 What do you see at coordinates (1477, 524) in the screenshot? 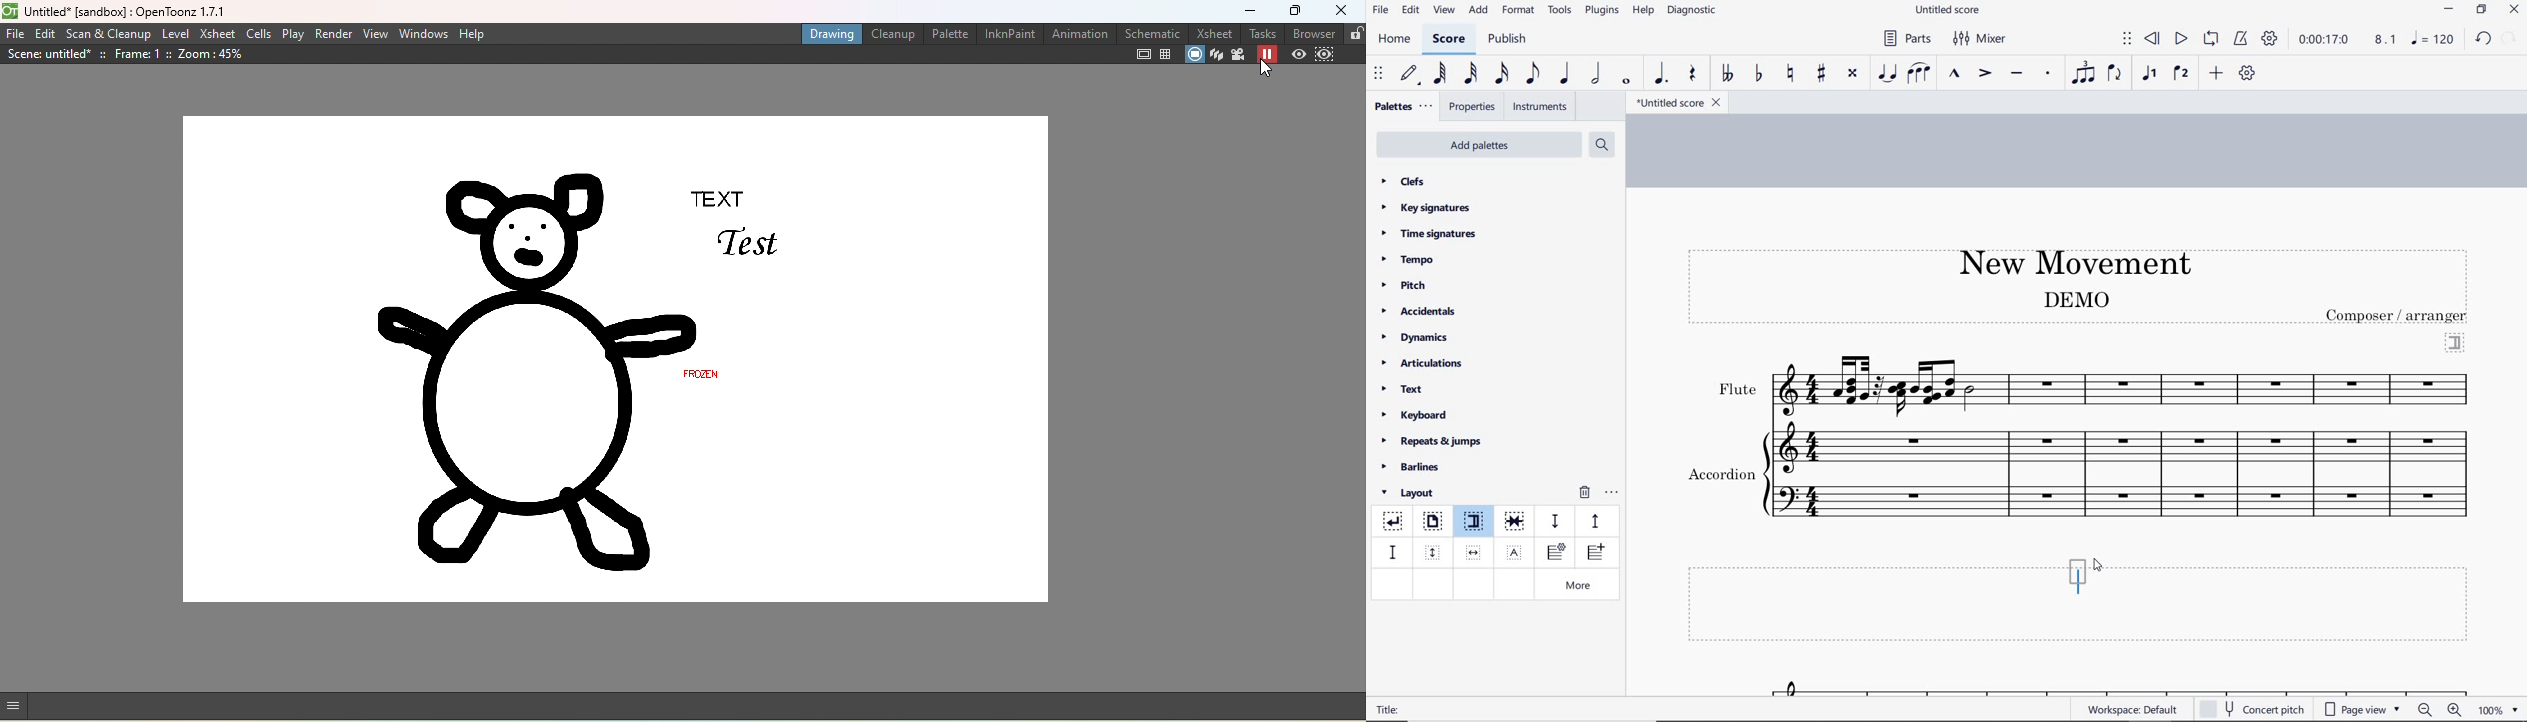
I see `section break` at bounding box center [1477, 524].